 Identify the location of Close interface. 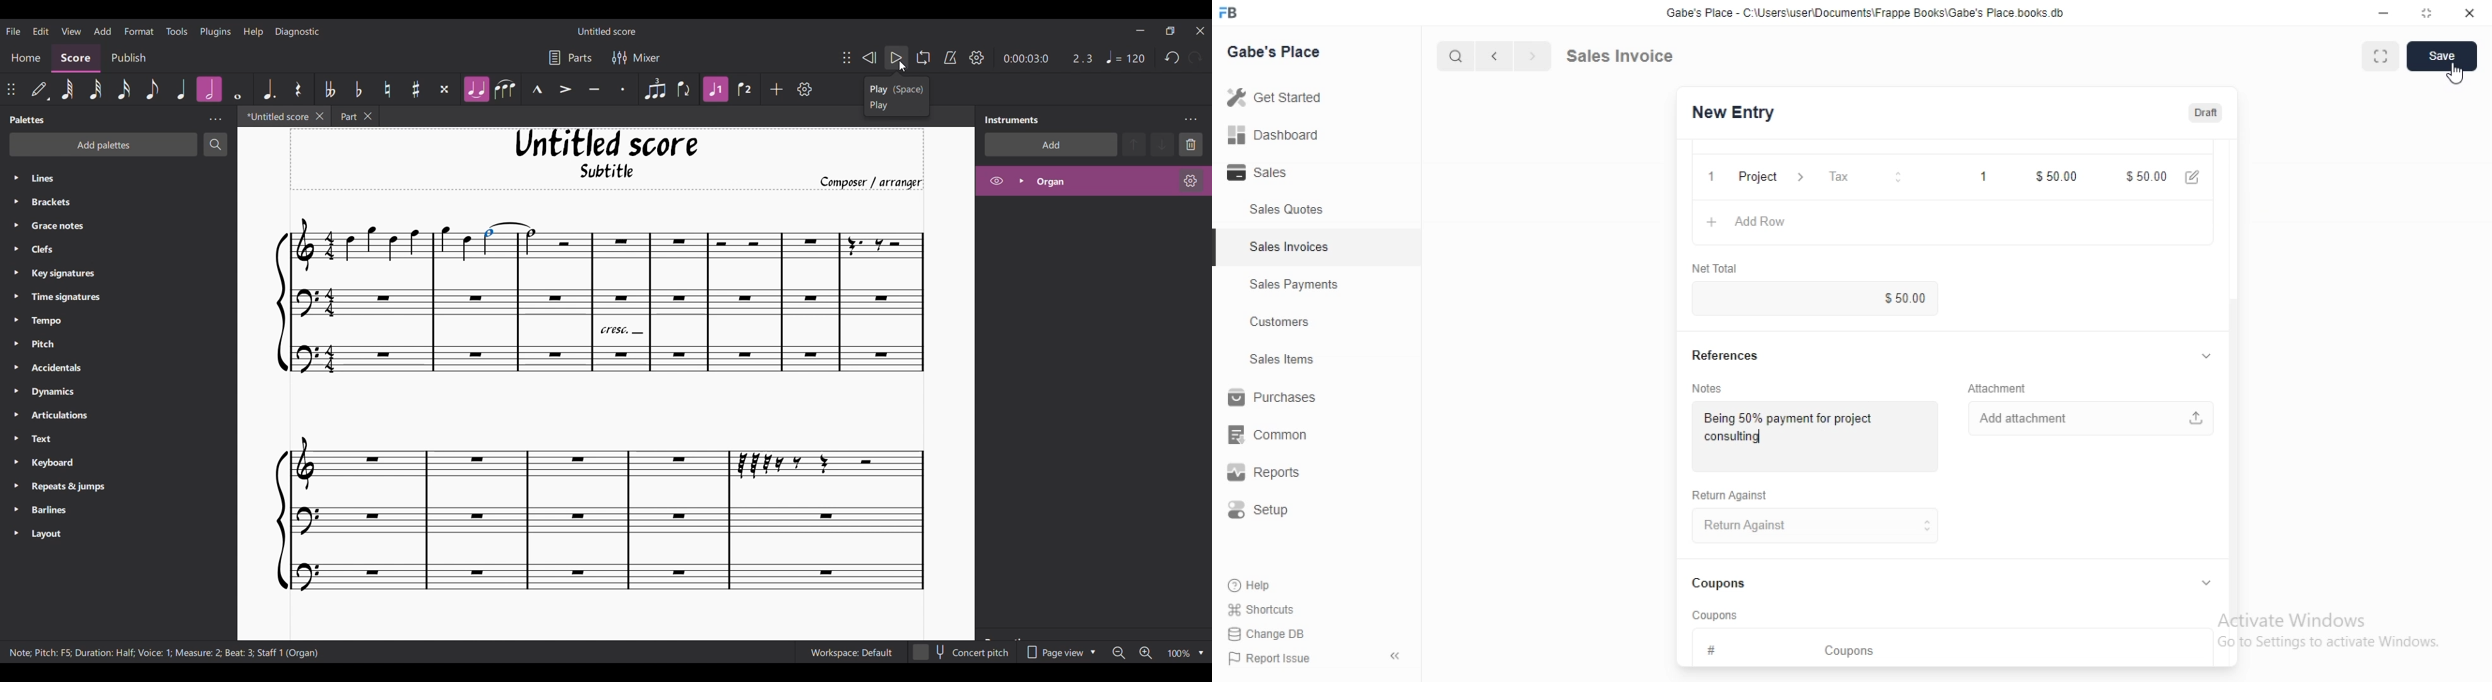
(1200, 31).